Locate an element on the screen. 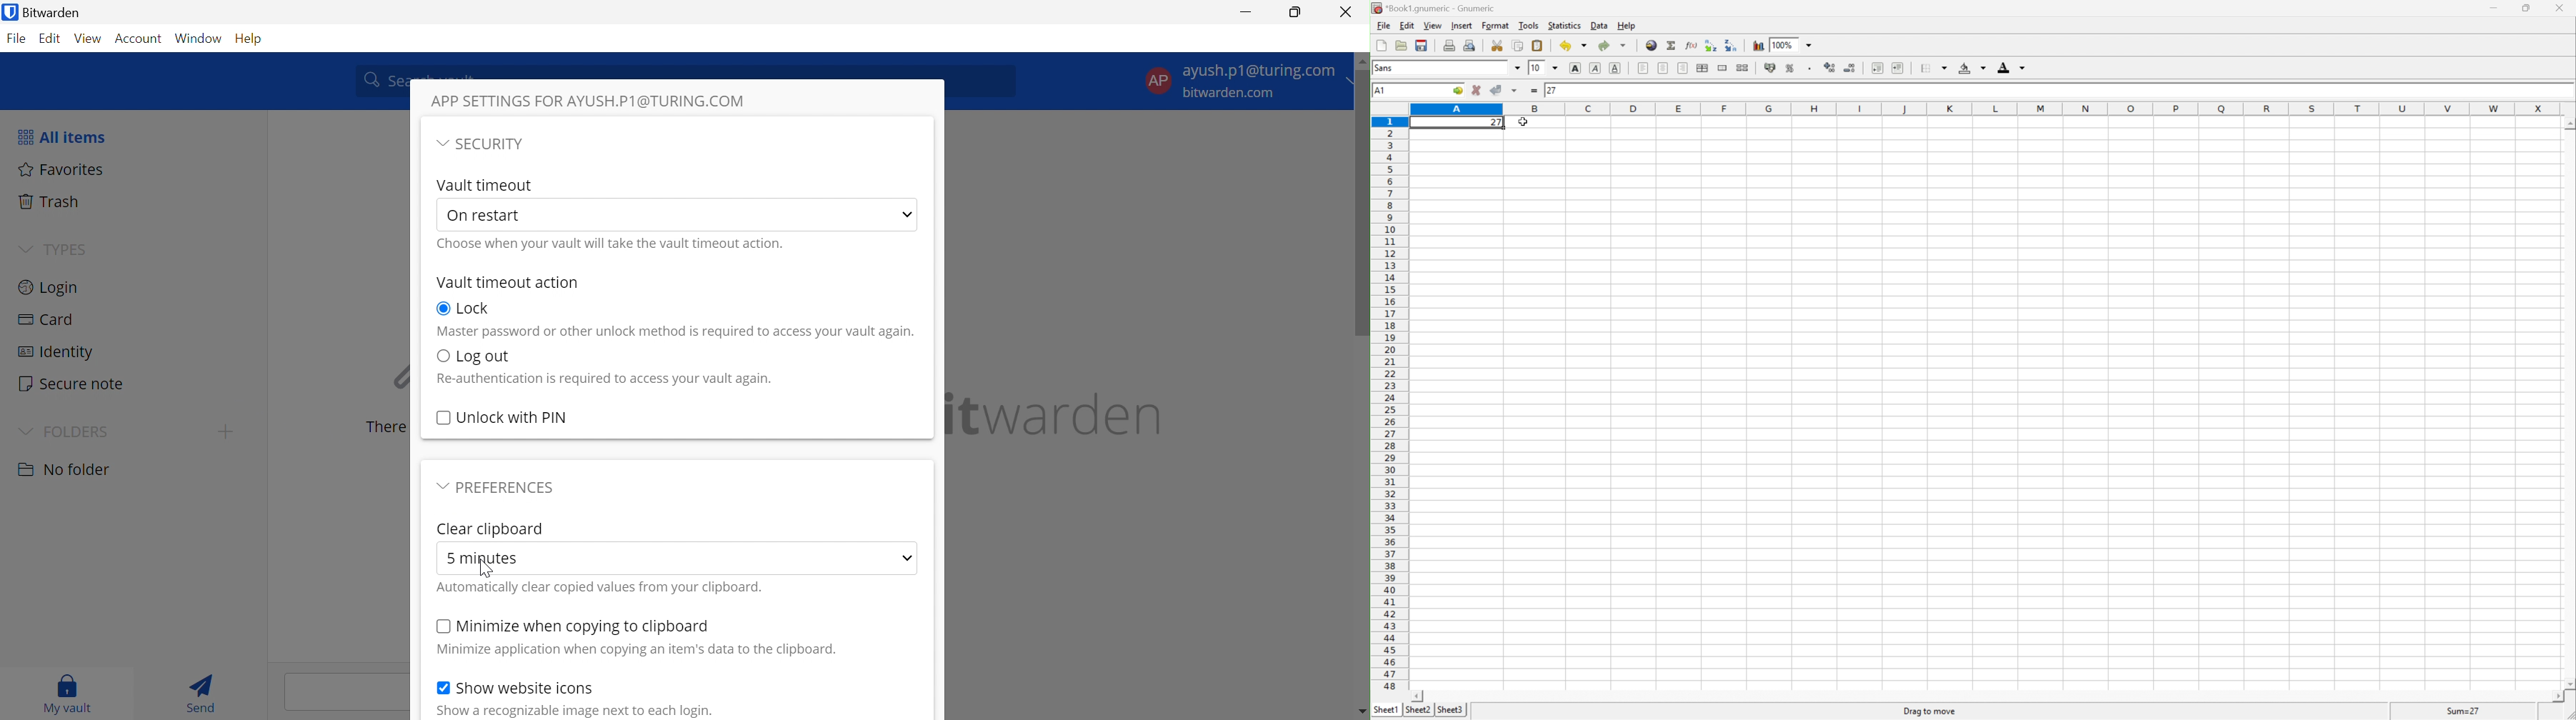 This screenshot has width=2576, height=728. Sort the selected region in ascending order based on the first column selected is located at coordinates (1711, 44).